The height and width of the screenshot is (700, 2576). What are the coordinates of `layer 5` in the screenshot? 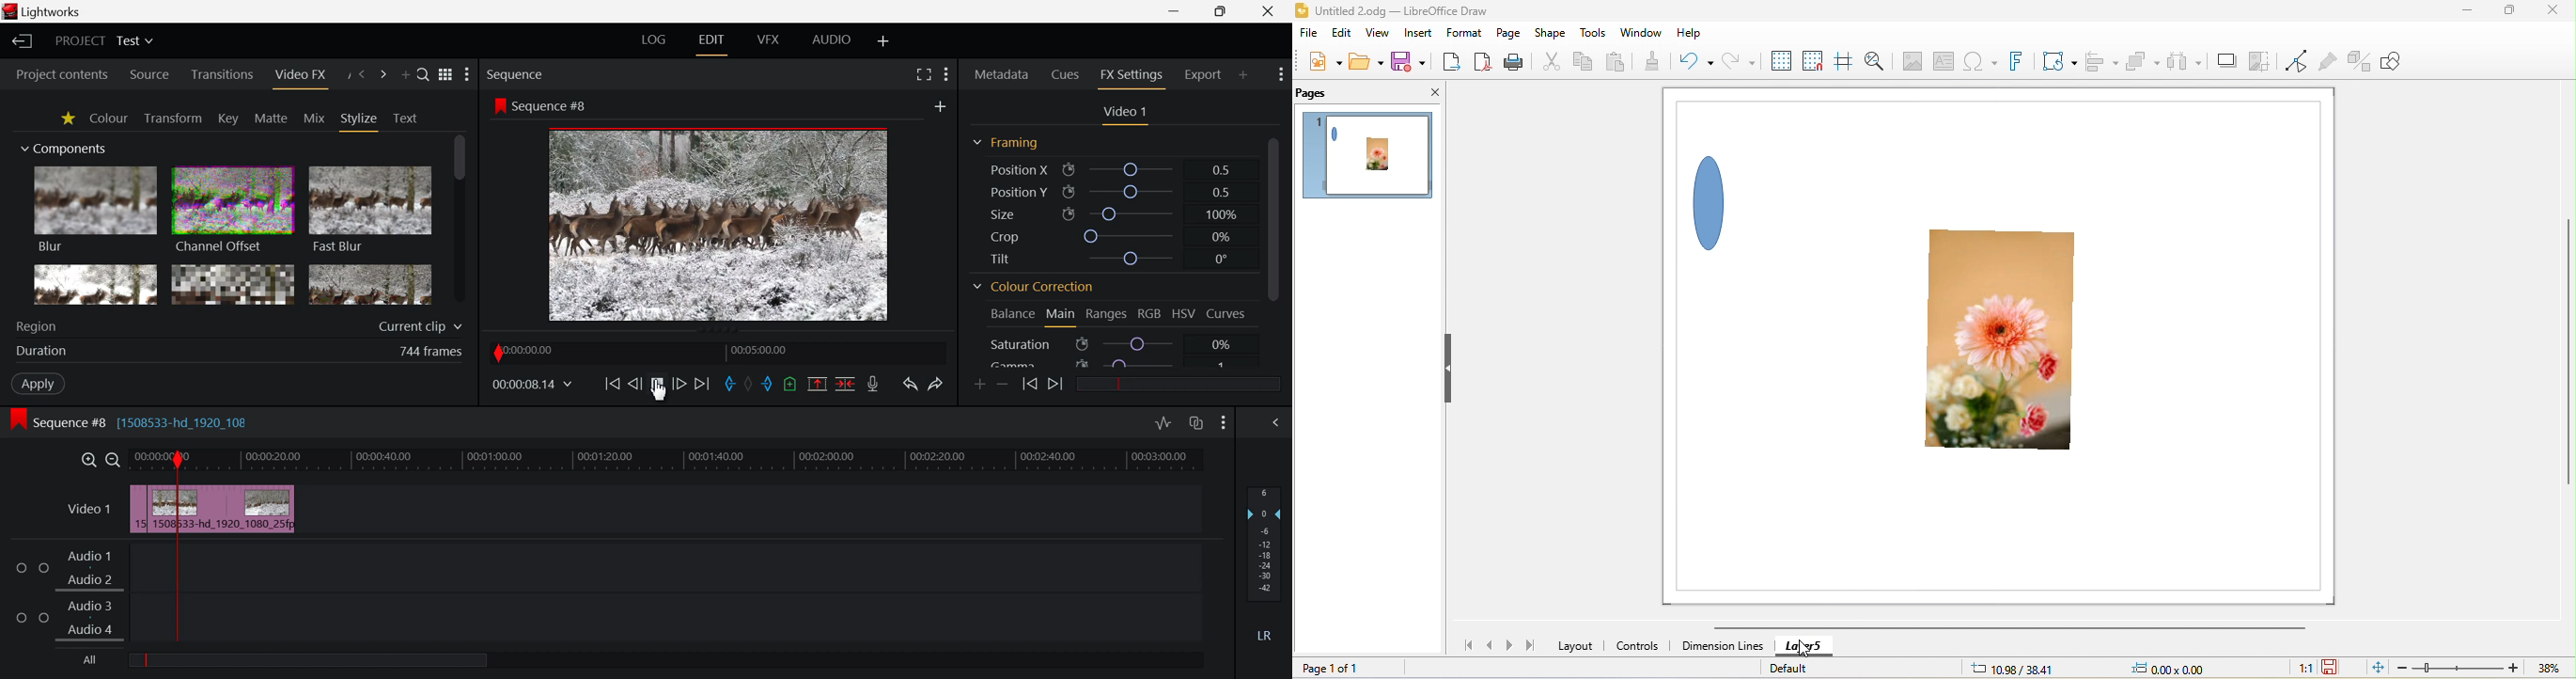 It's located at (1819, 646).